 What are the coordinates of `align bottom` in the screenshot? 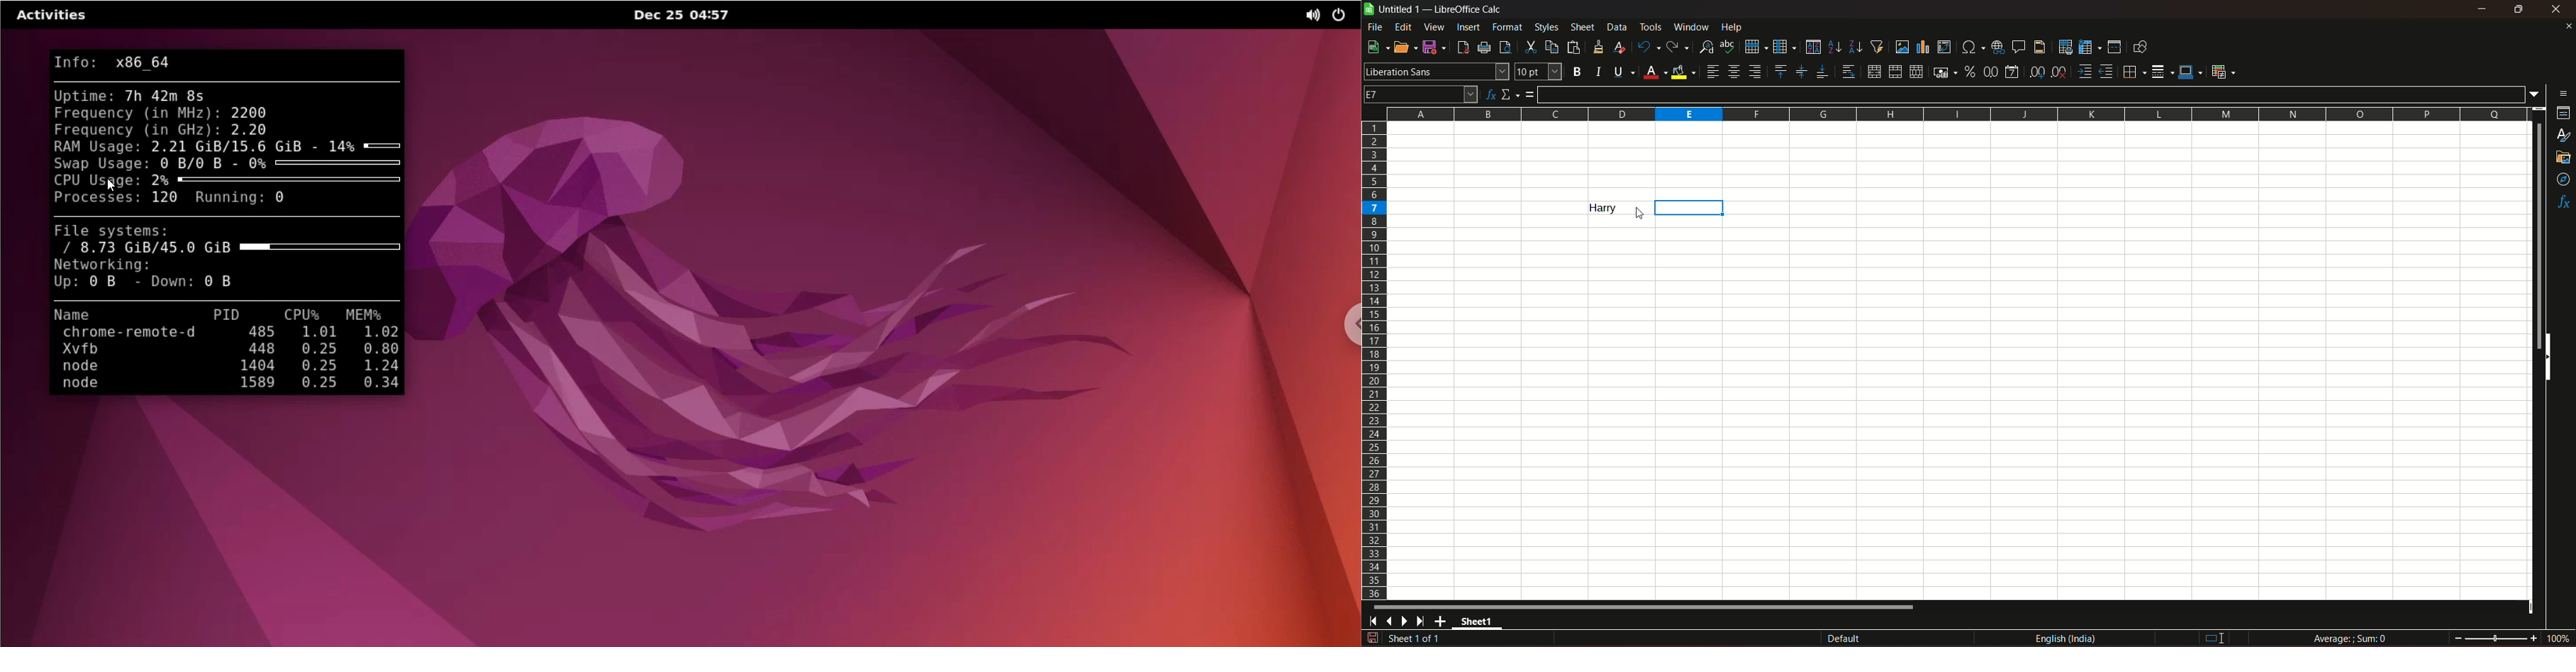 It's located at (1821, 72).